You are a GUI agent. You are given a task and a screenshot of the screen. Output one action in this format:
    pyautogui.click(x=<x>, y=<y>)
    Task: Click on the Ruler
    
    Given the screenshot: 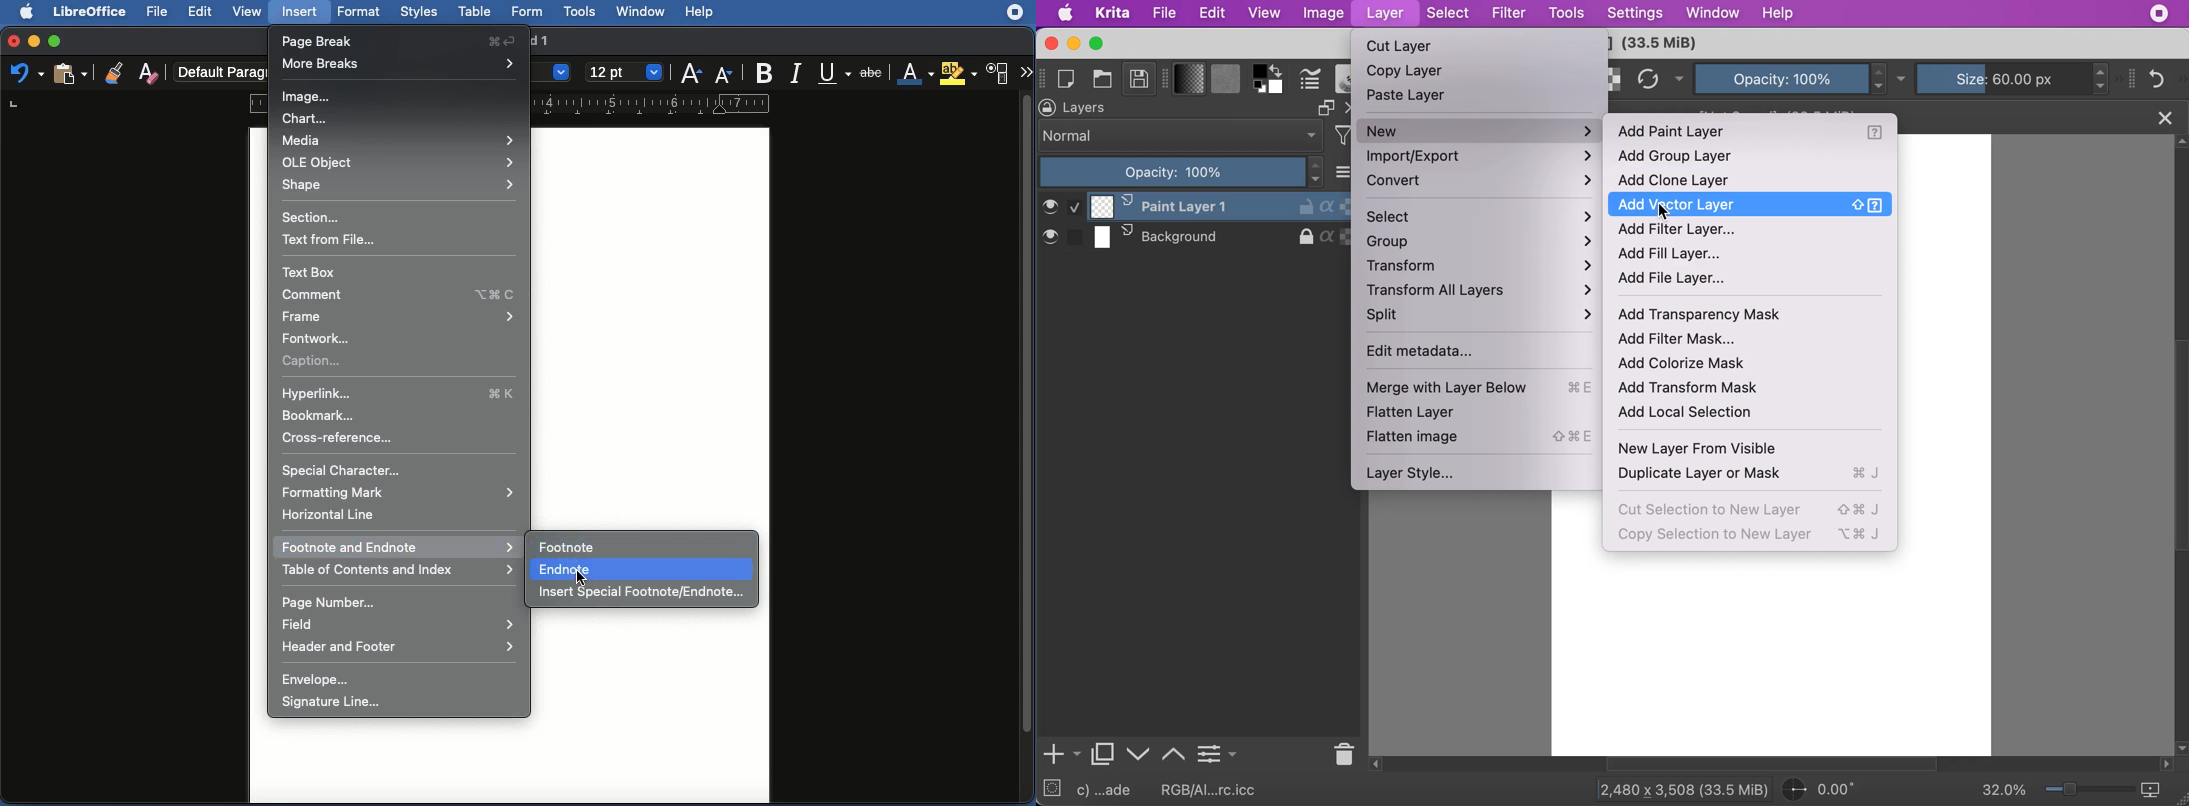 What is the action you would take?
    pyautogui.click(x=663, y=105)
    